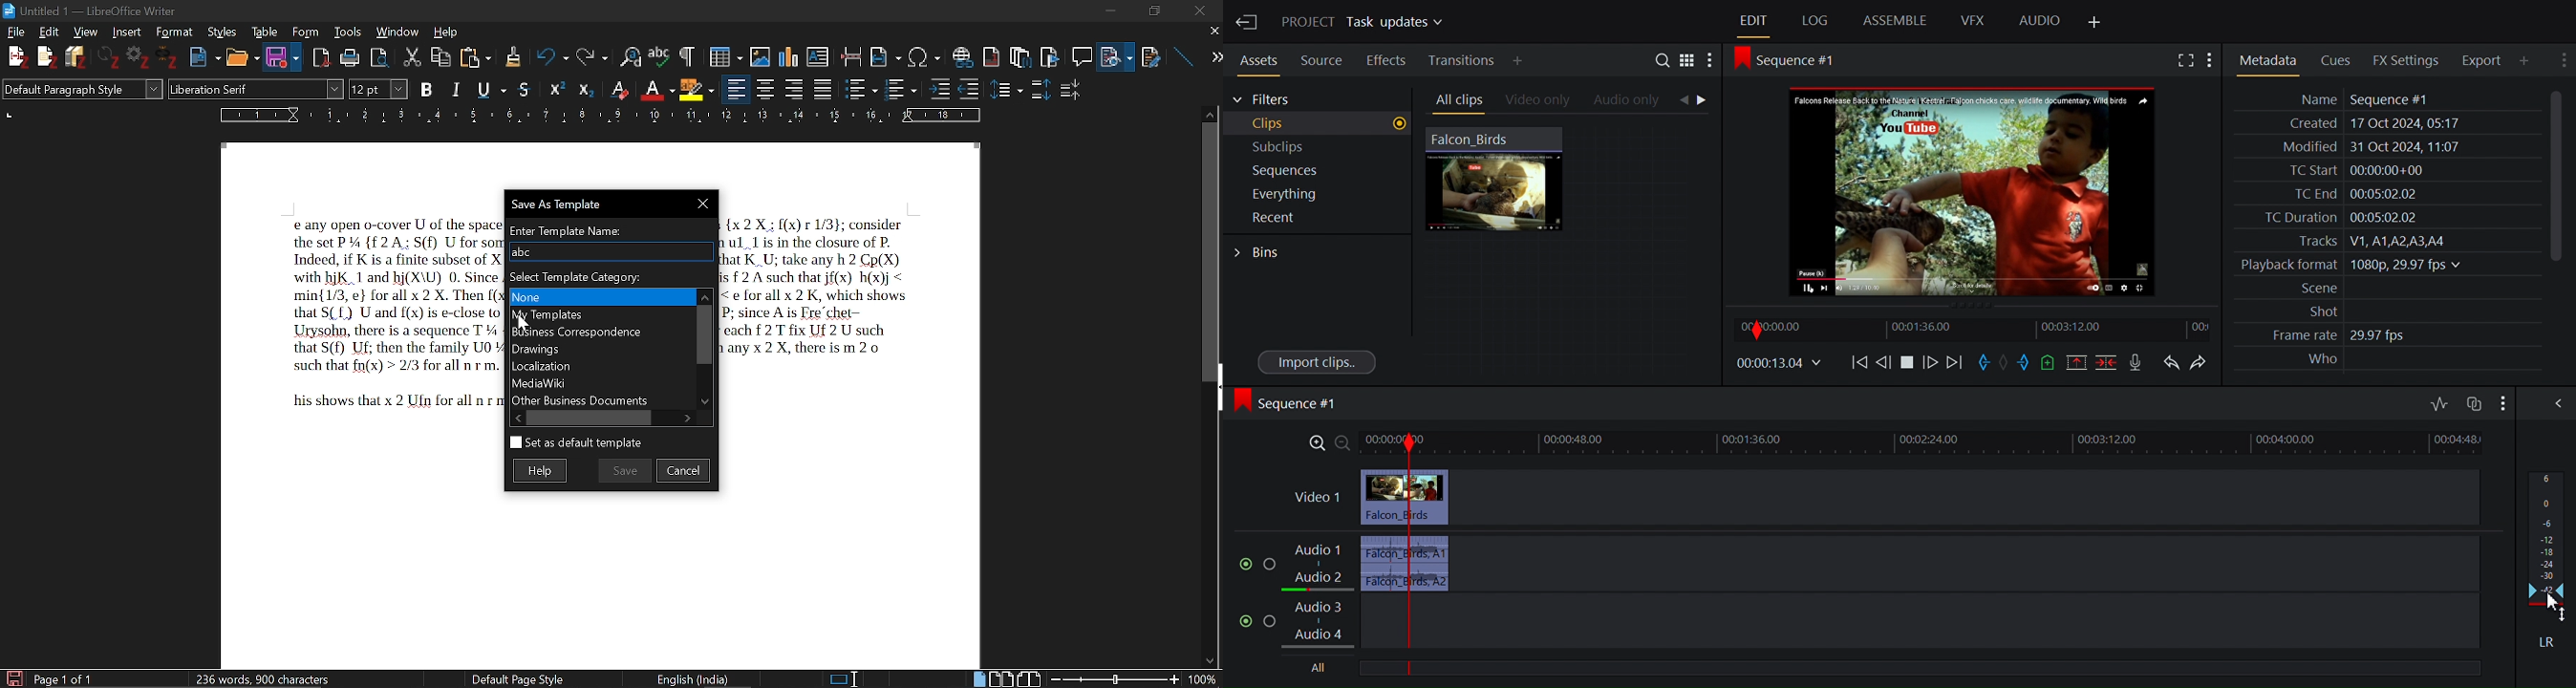  Describe the element at coordinates (1973, 328) in the screenshot. I see `Timeline` at that location.